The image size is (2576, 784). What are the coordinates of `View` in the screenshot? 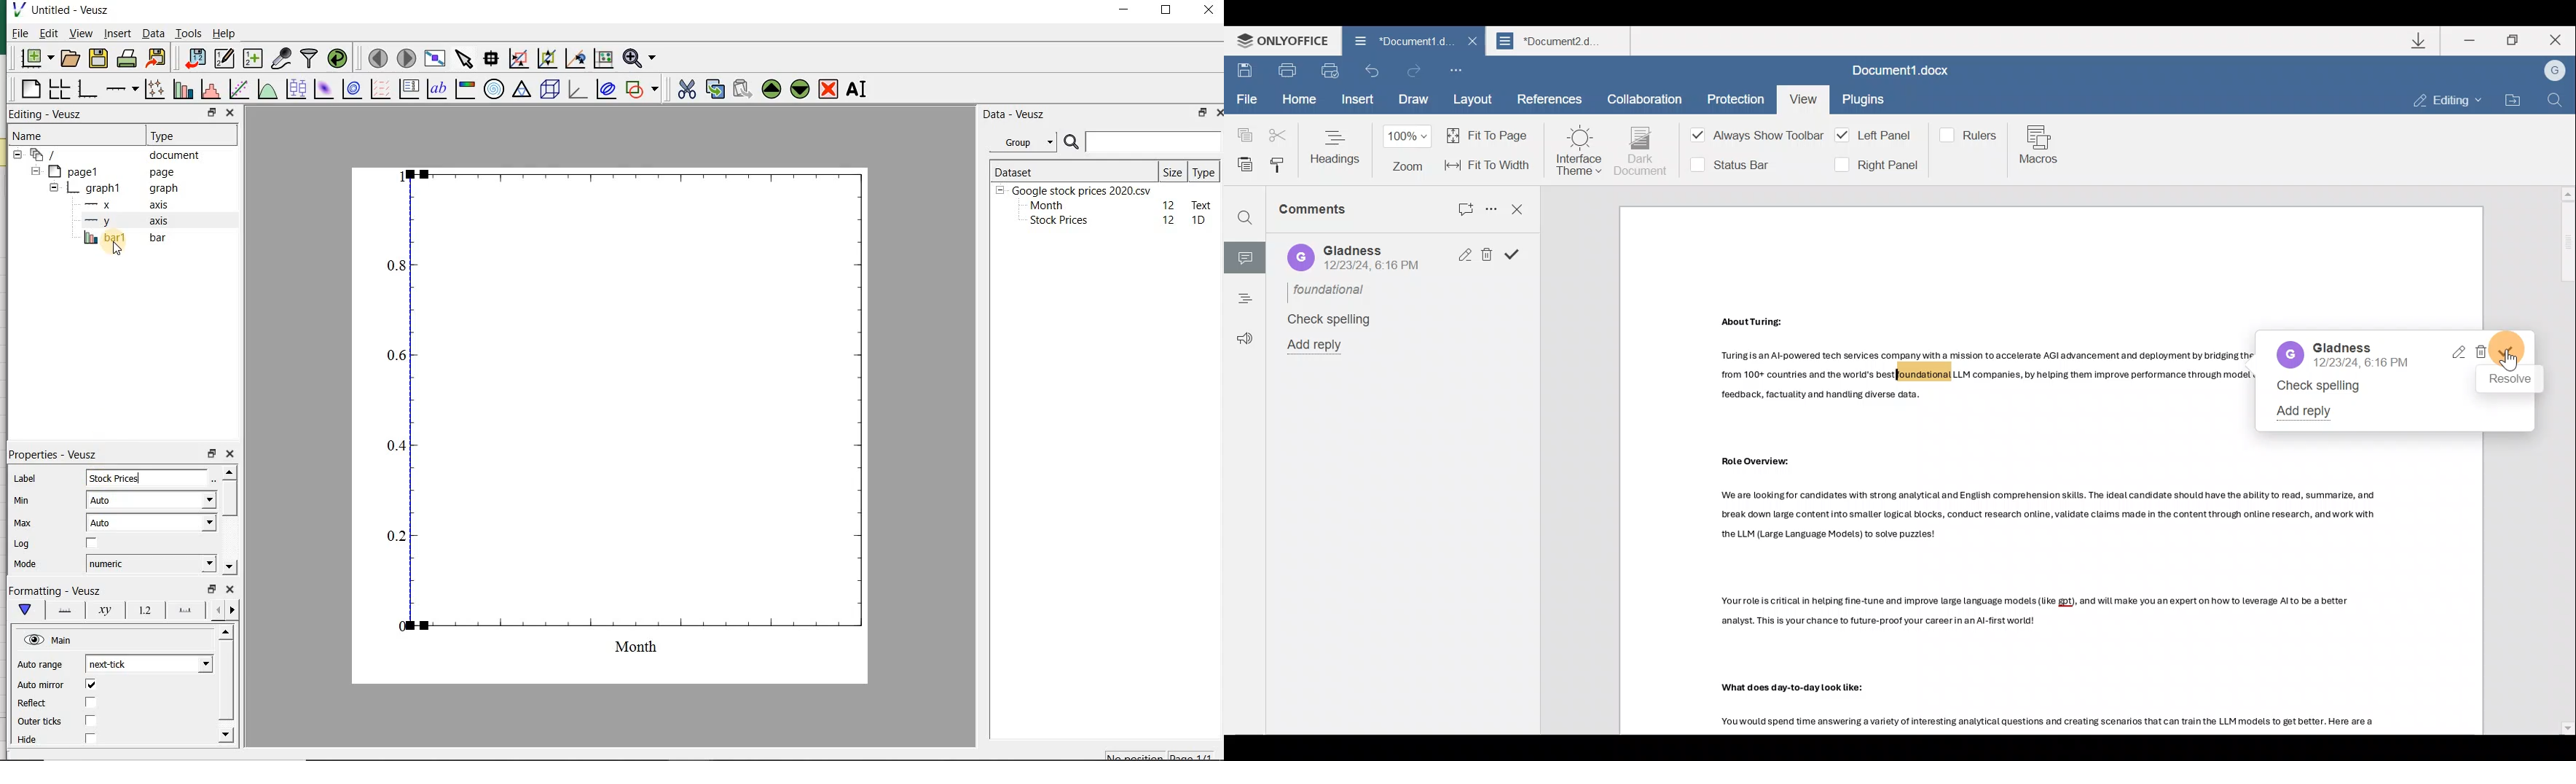 It's located at (1801, 97).